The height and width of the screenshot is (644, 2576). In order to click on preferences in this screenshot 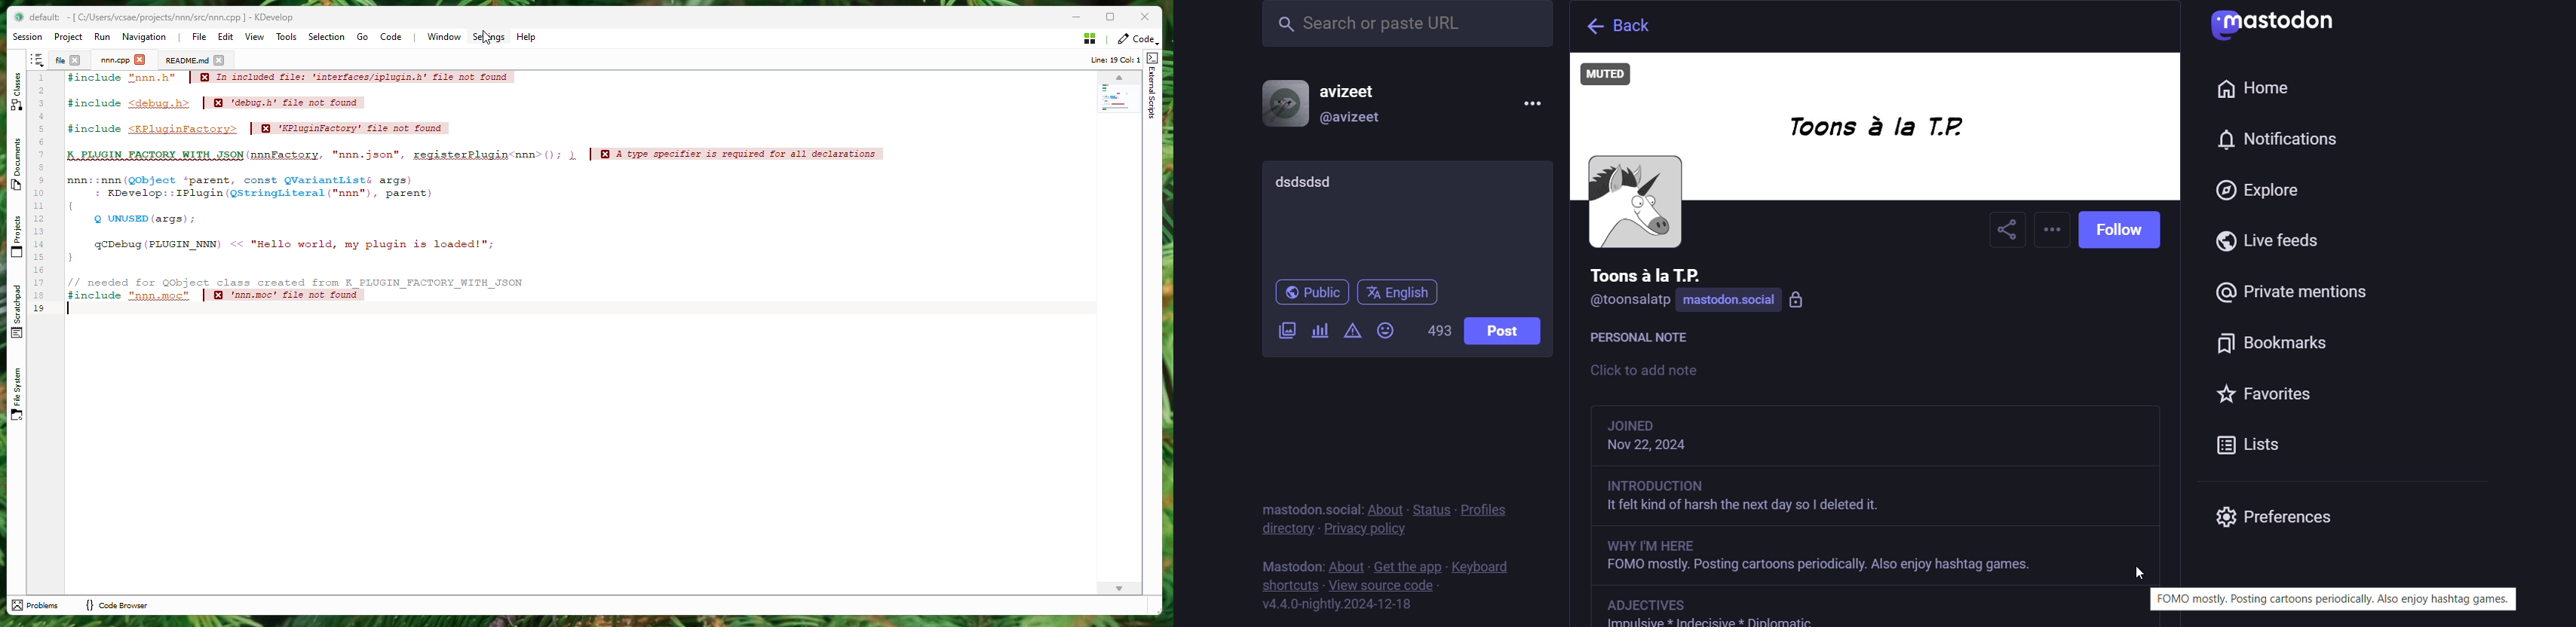, I will do `click(2275, 514)`.